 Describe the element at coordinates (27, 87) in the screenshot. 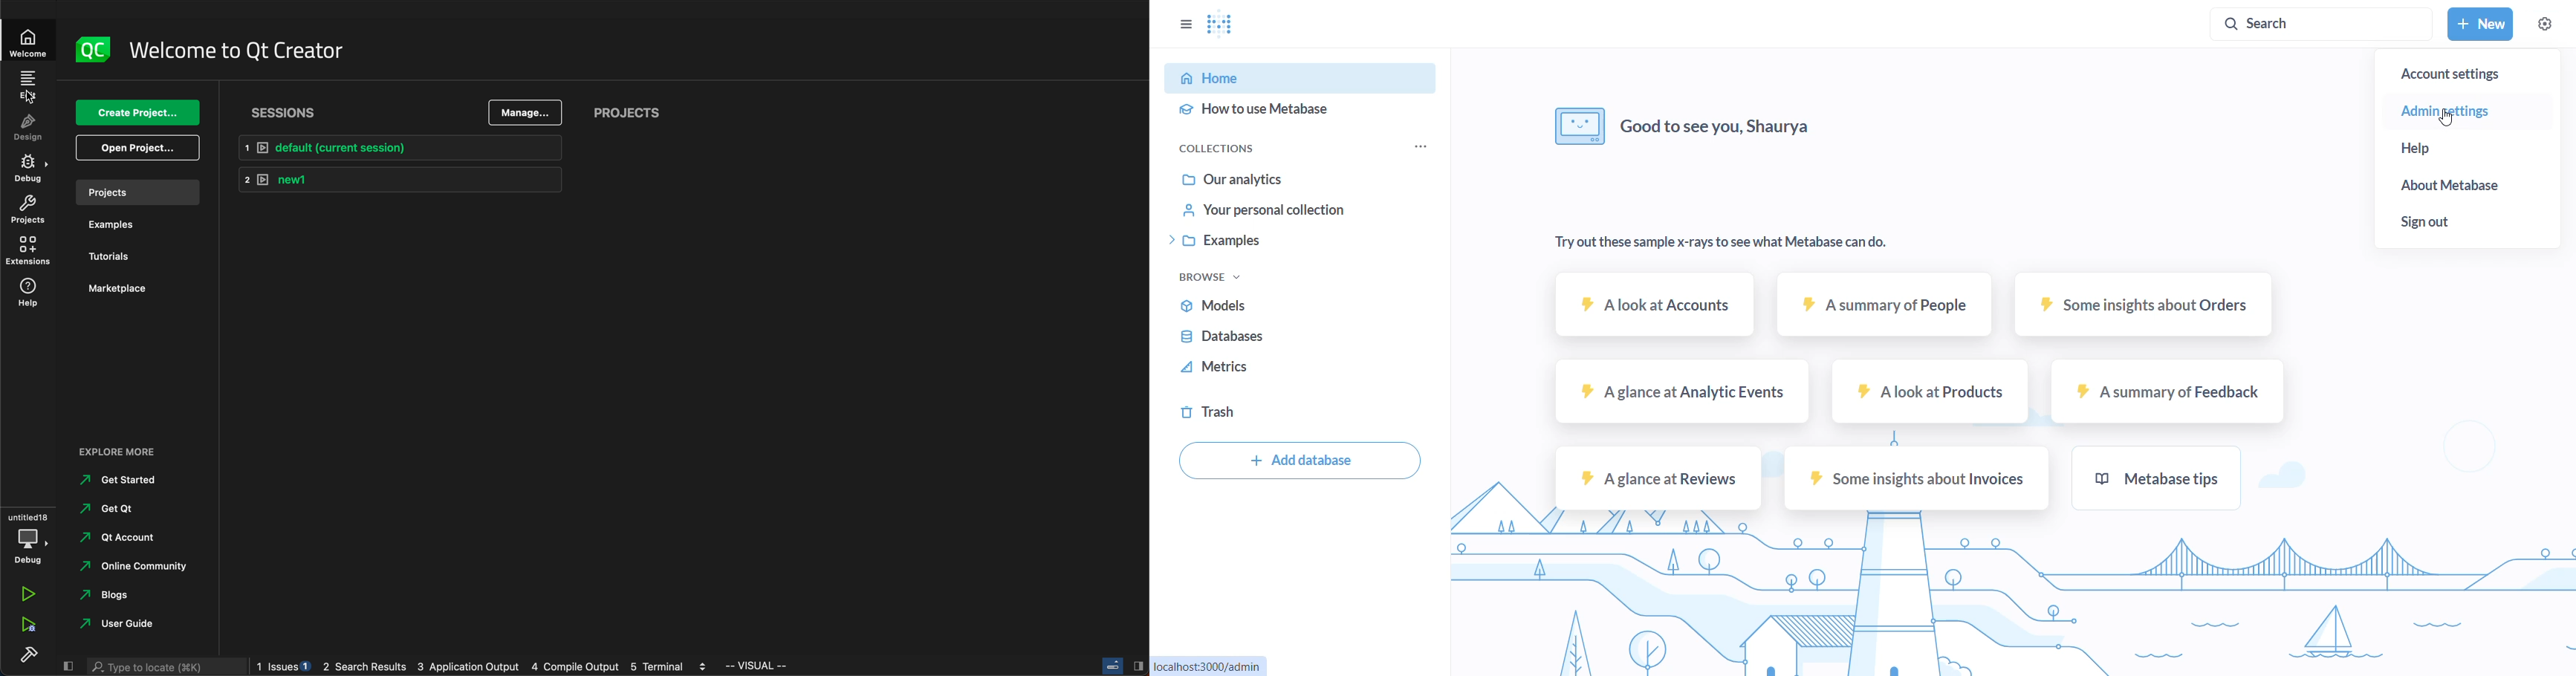

I see `edit` at that location.